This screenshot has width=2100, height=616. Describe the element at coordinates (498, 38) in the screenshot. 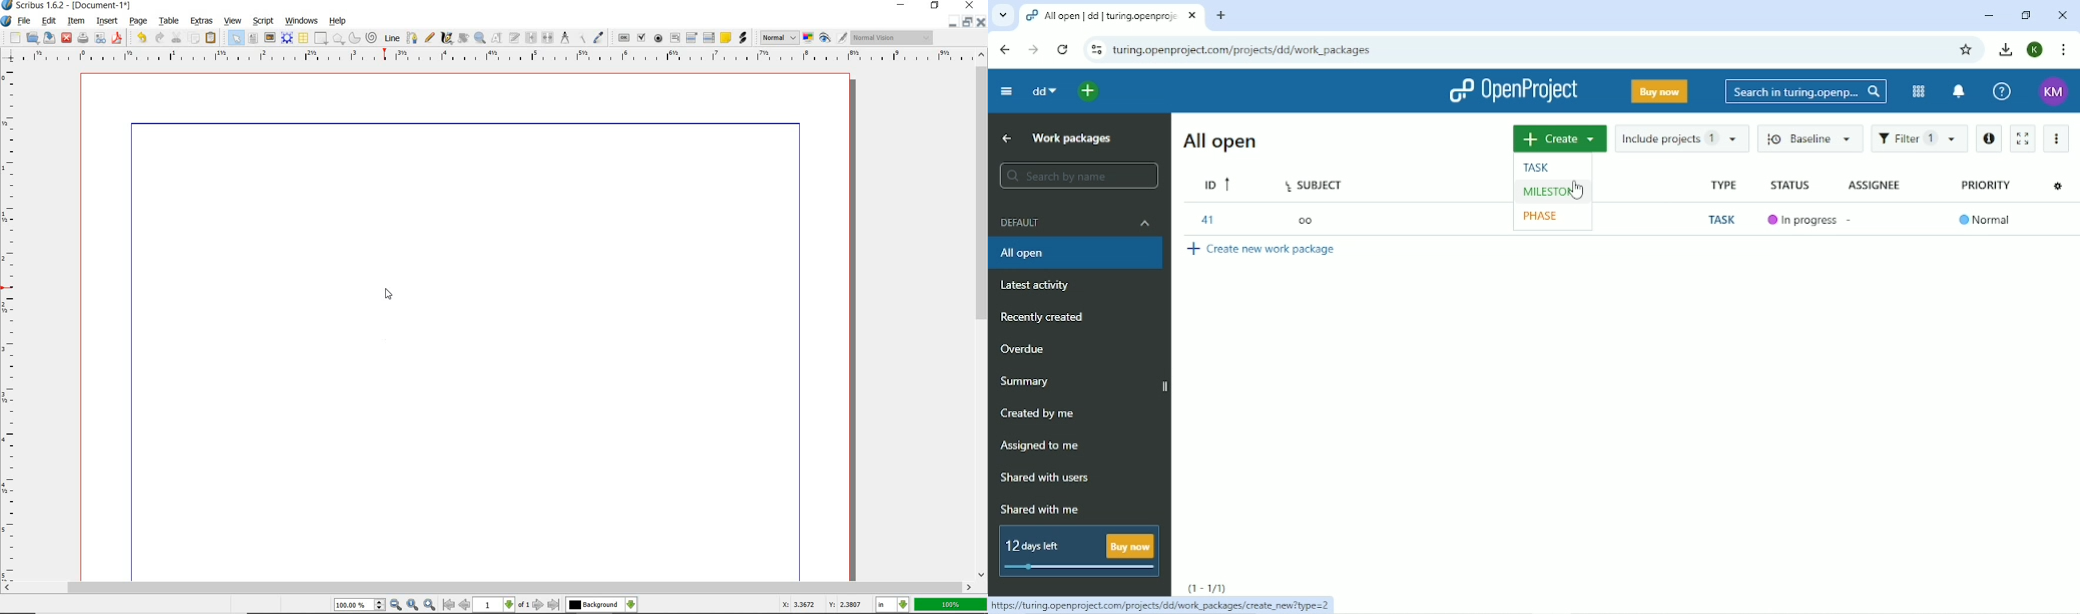

I see `edit contents of frame` at that location.